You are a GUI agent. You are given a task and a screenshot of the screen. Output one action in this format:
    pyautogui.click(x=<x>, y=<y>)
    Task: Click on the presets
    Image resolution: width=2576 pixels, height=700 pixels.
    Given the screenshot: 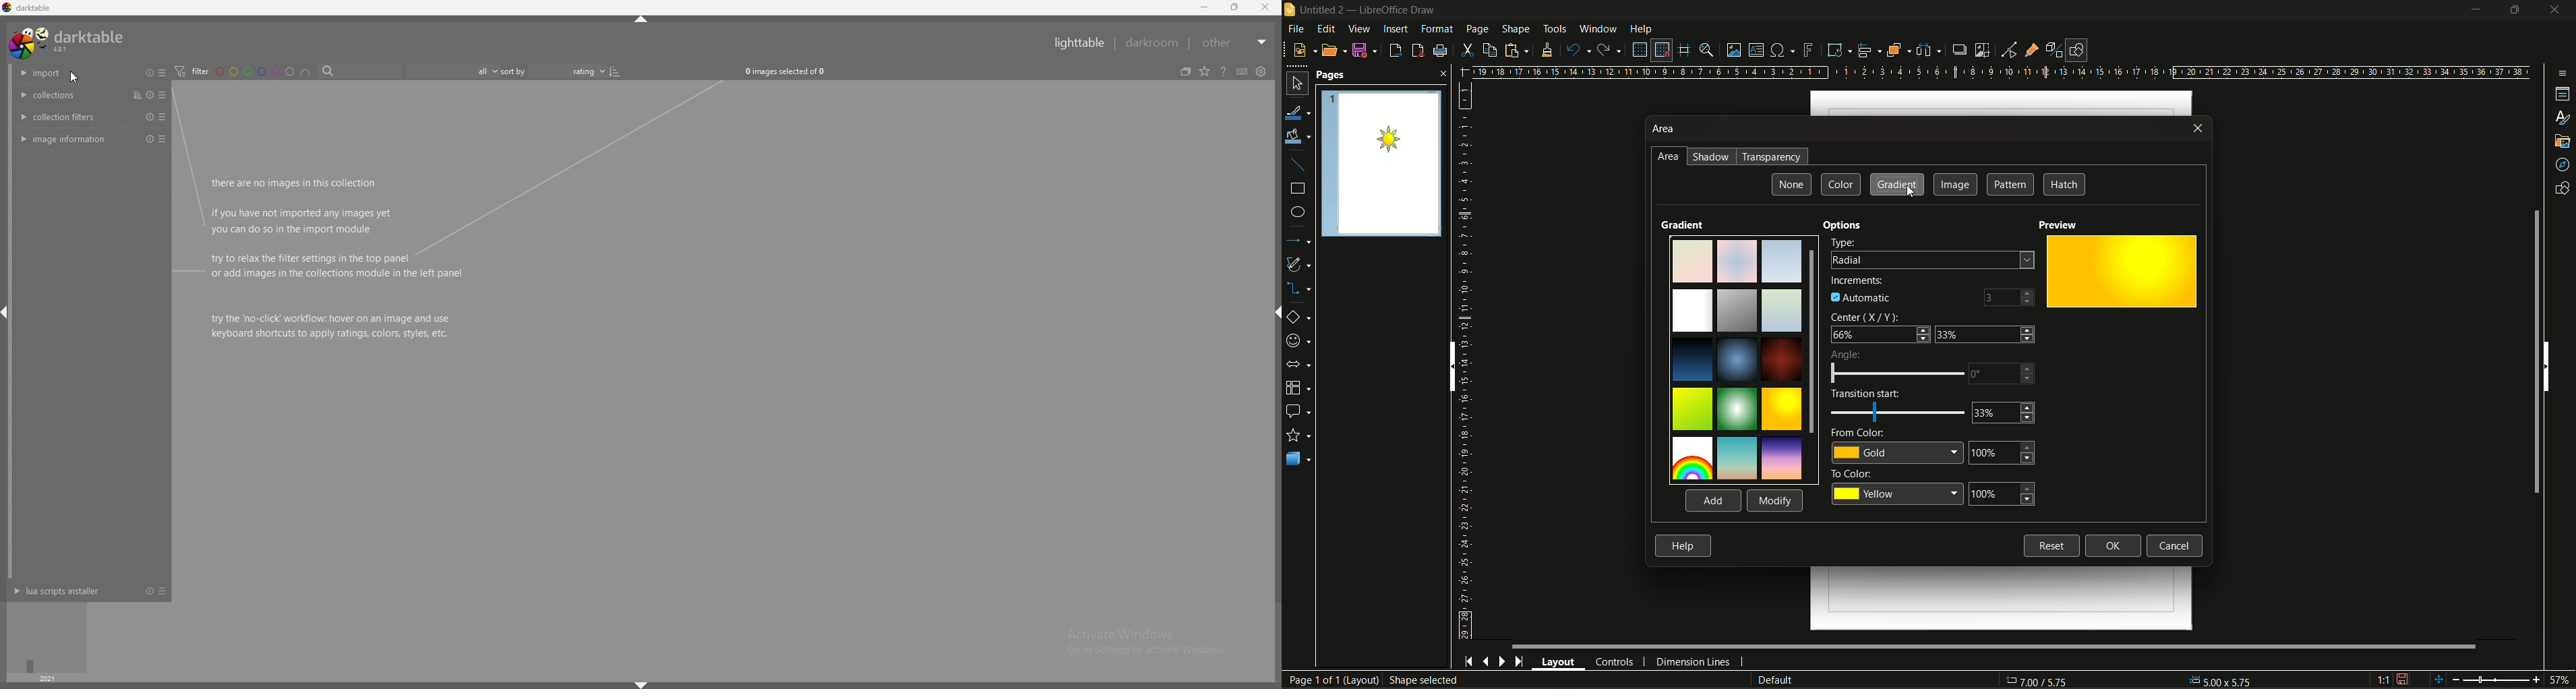 What is the action you would take?
    pyautogui.click(x=162, y=116)
    